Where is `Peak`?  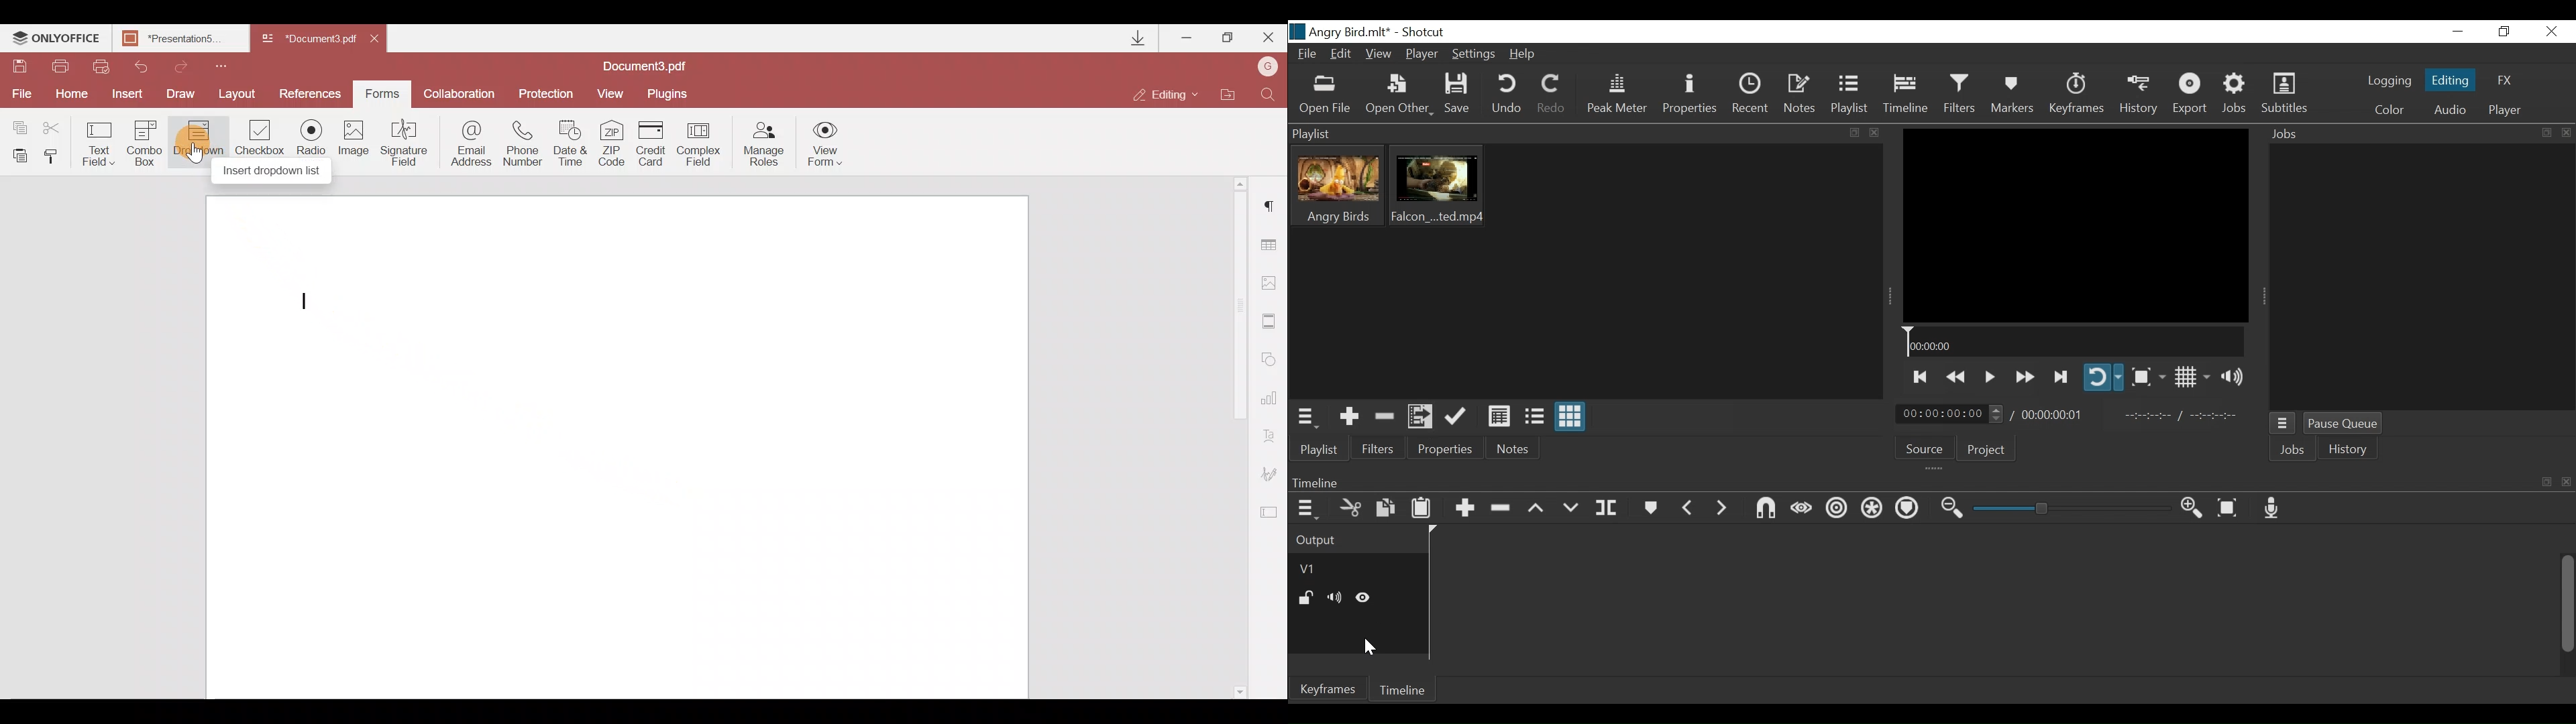 Peak is located at coordinates (1618, 94).